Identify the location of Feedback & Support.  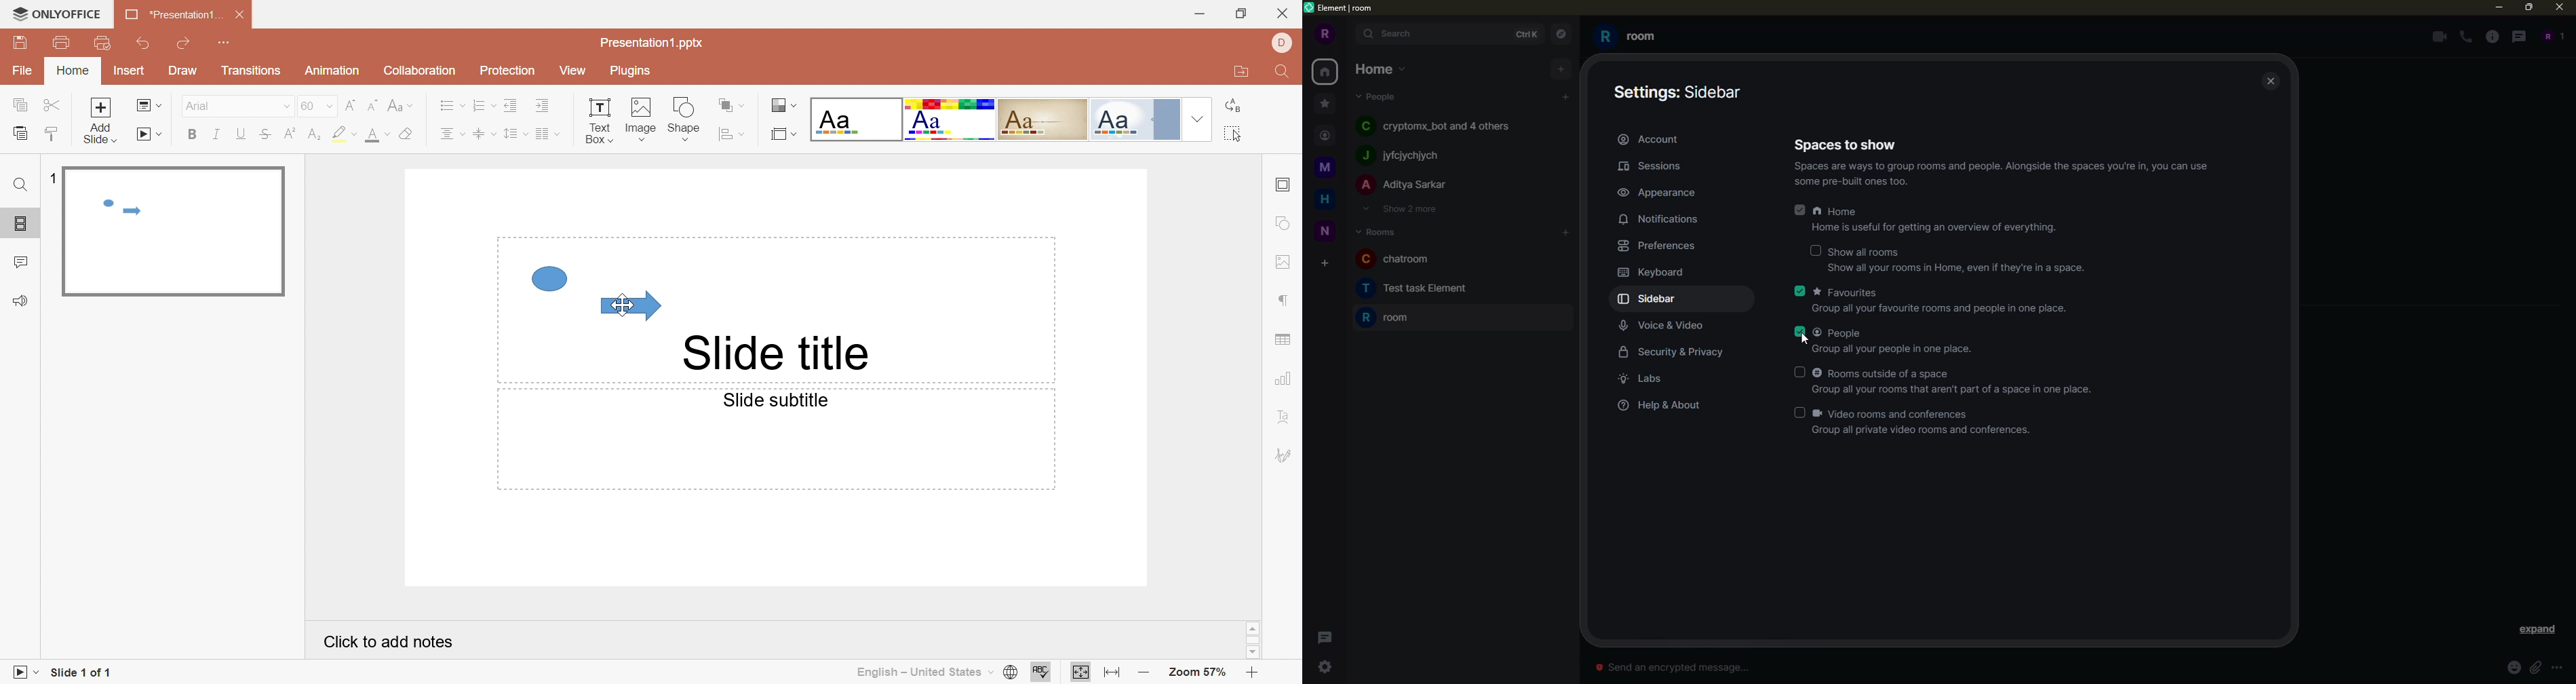
(22, 303).